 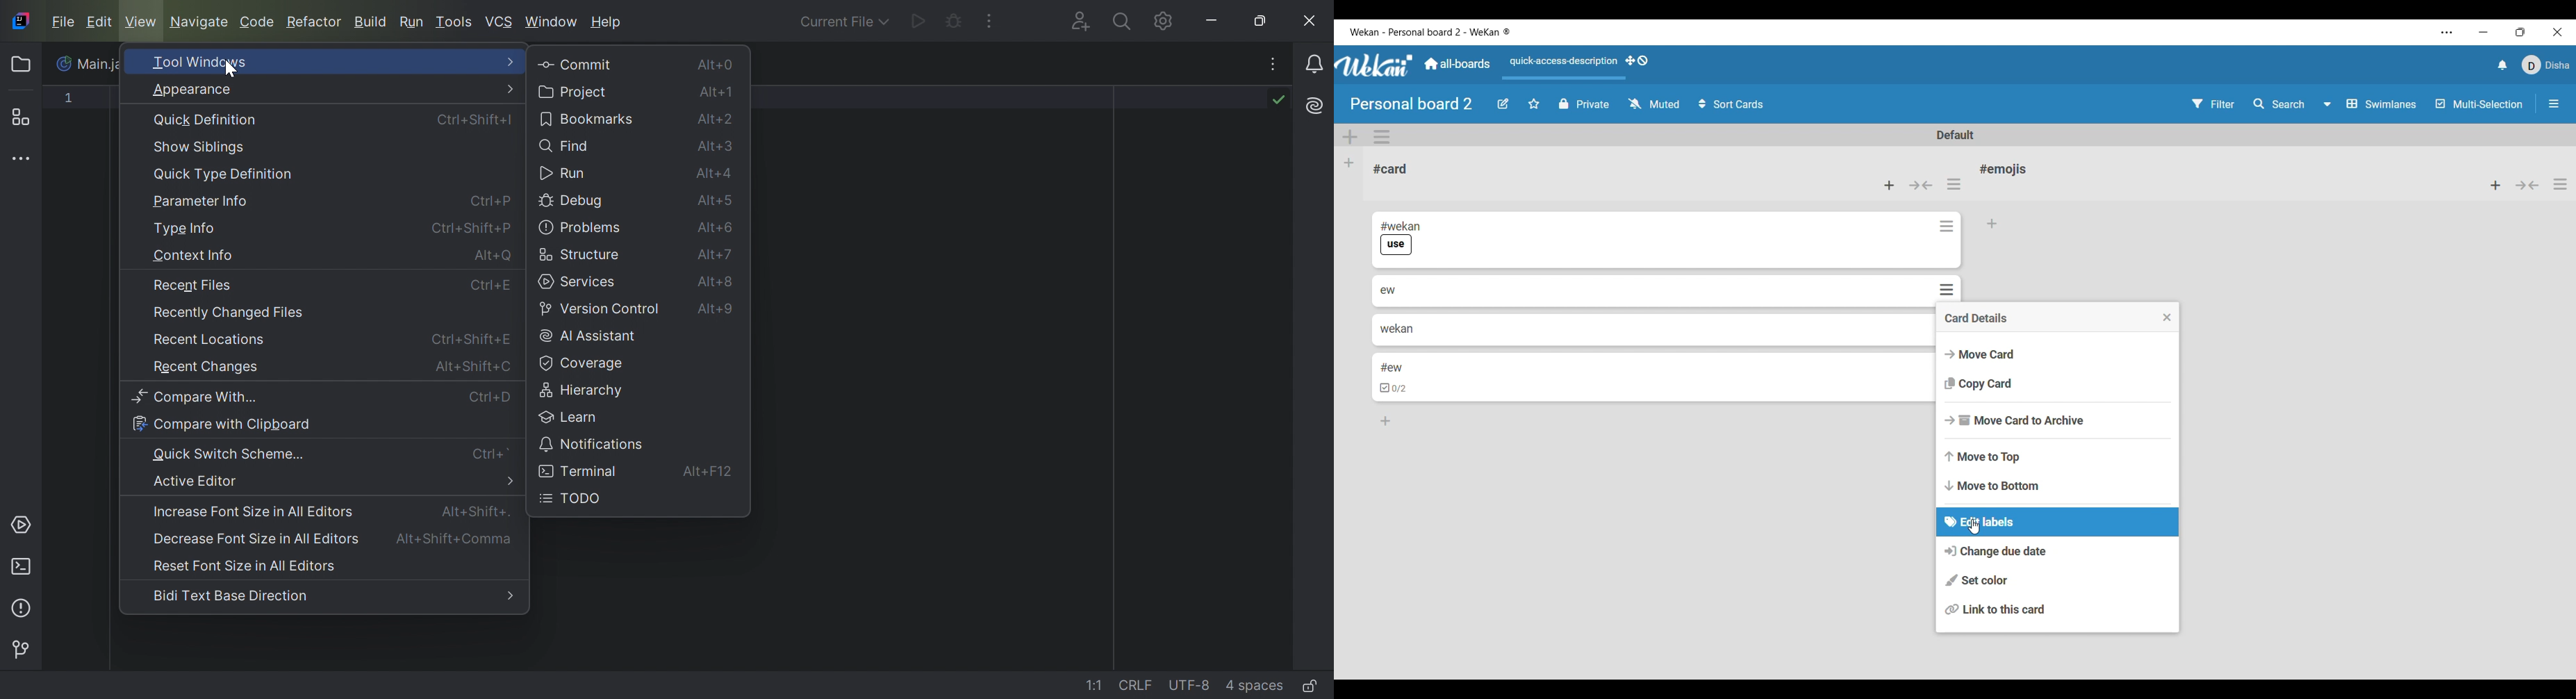 What do you see at coordinates (2059, 609) in the screenshot?
I see `Link to this card` at bounding box center [2059, 609].